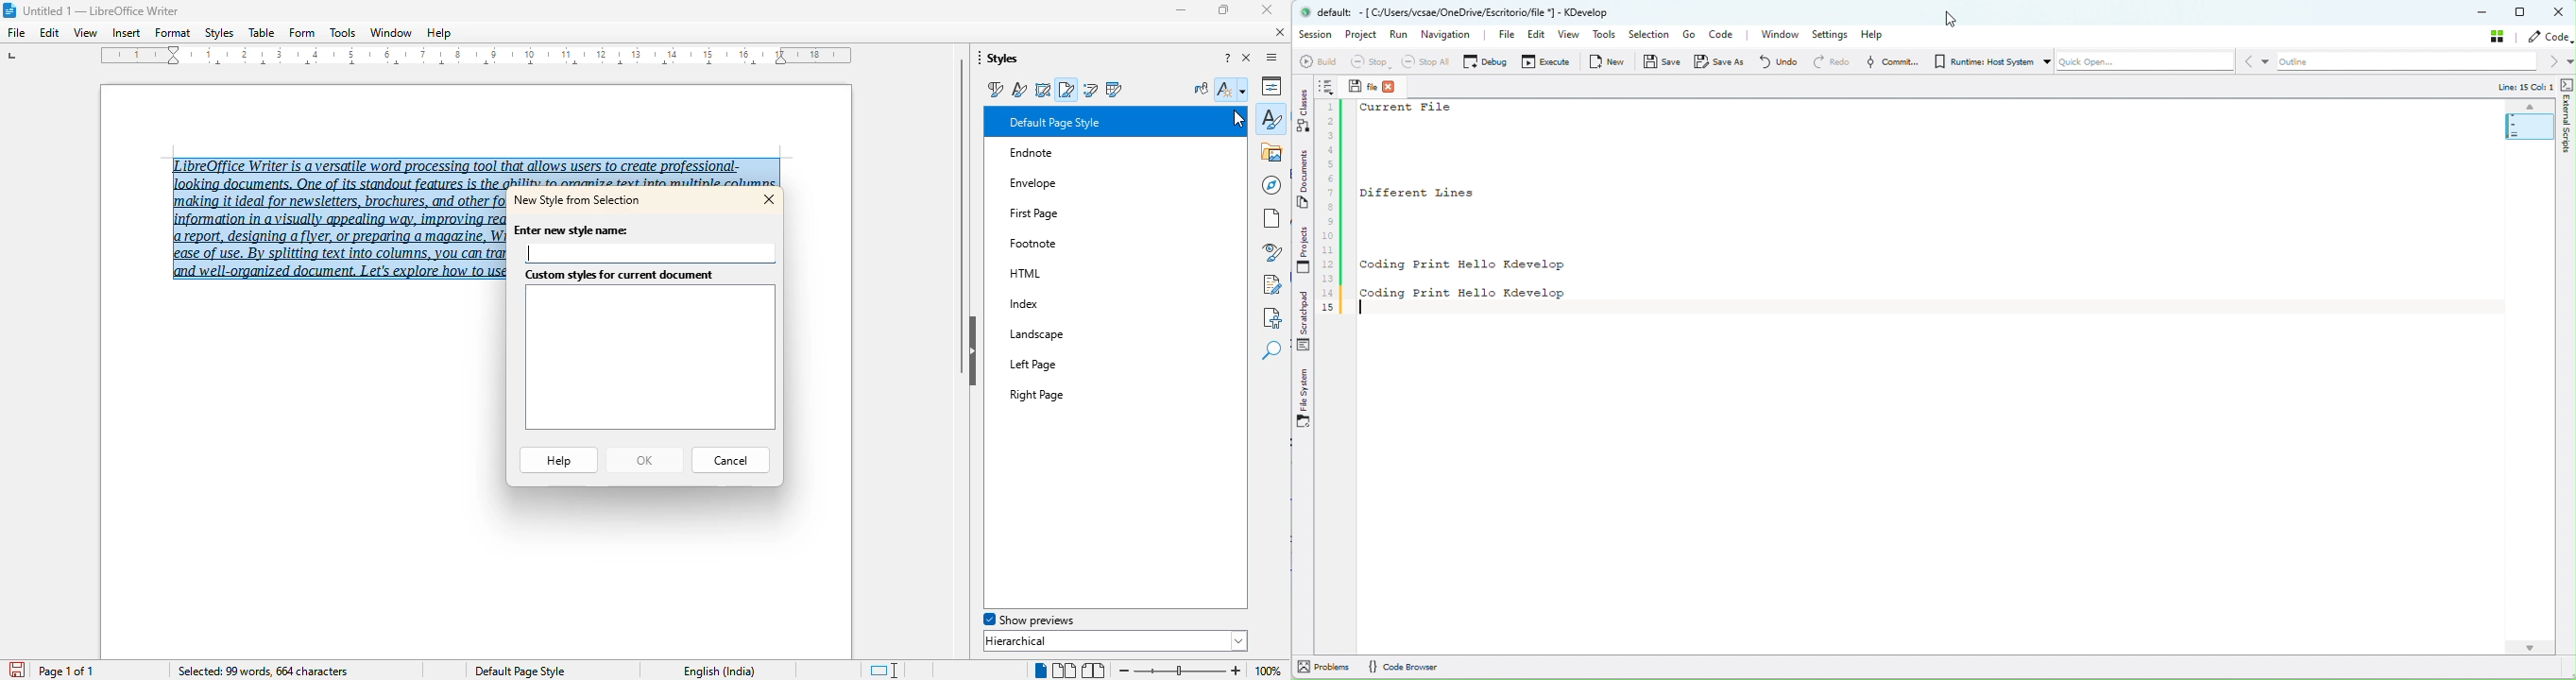  Describe the element at coordinates (1073, 179) in the screenshot. I see `Envelope` at that location.